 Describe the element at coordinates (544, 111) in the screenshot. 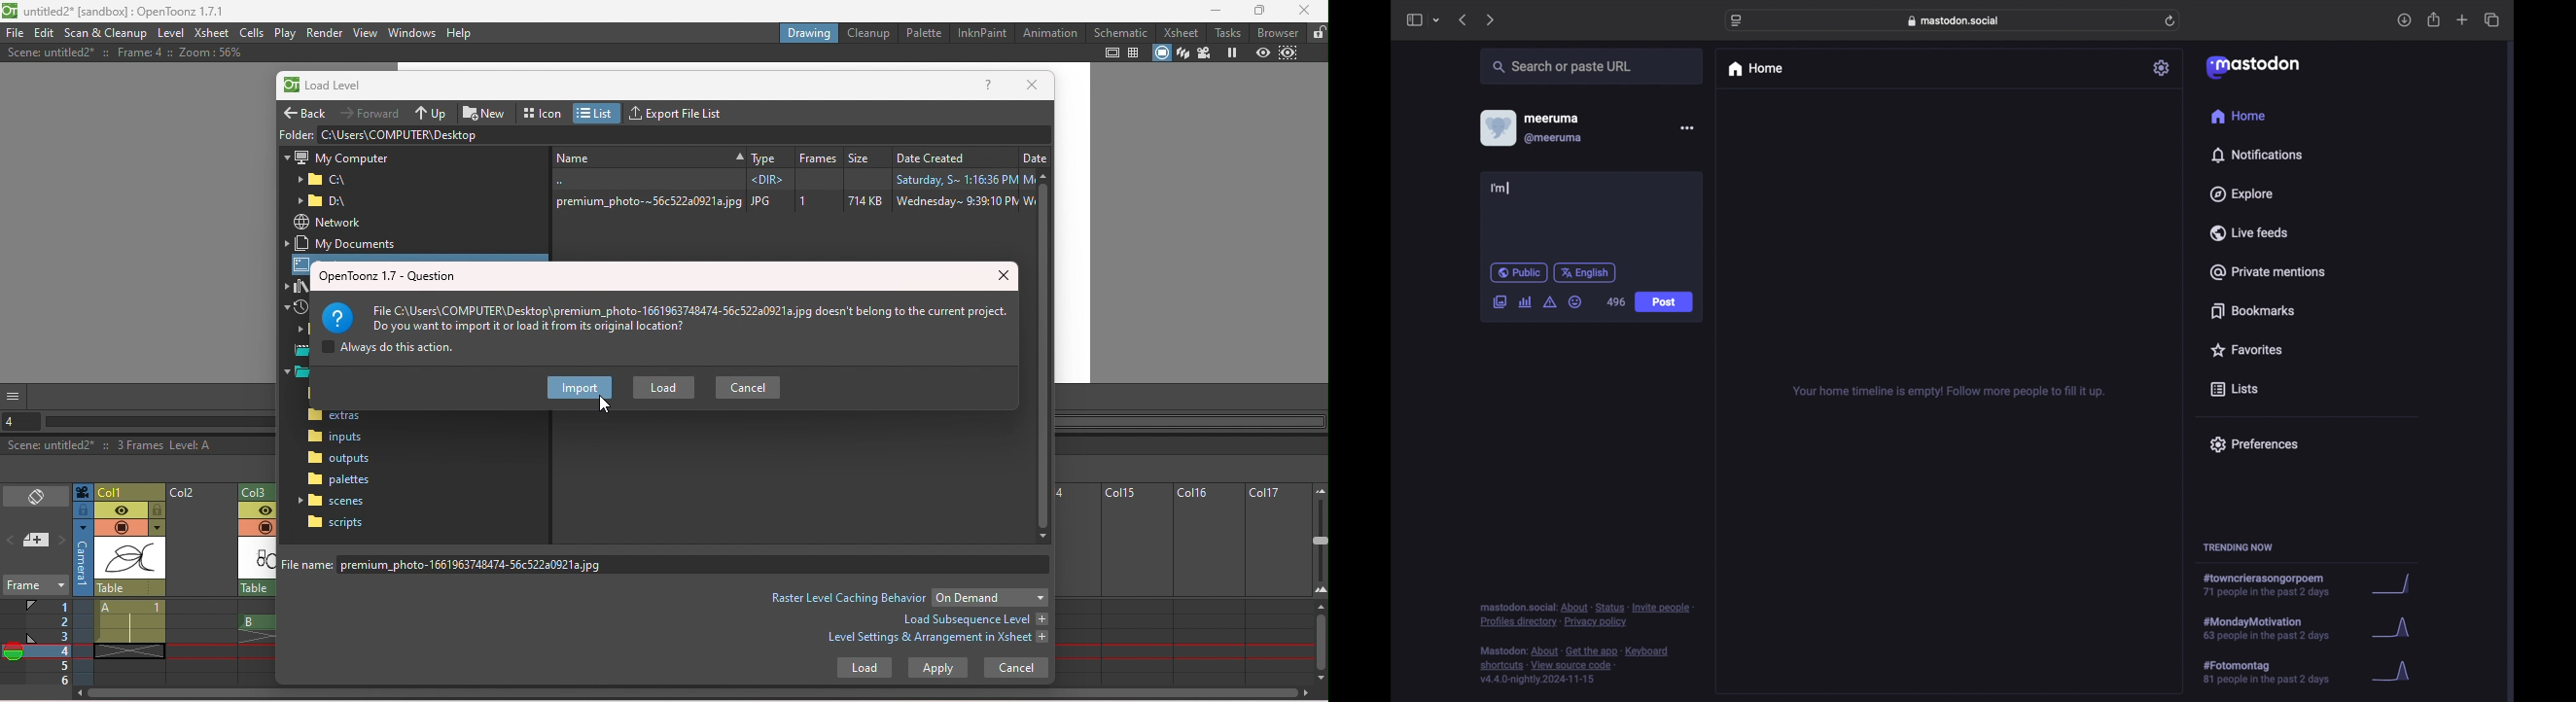

I see `Icon` at that location.